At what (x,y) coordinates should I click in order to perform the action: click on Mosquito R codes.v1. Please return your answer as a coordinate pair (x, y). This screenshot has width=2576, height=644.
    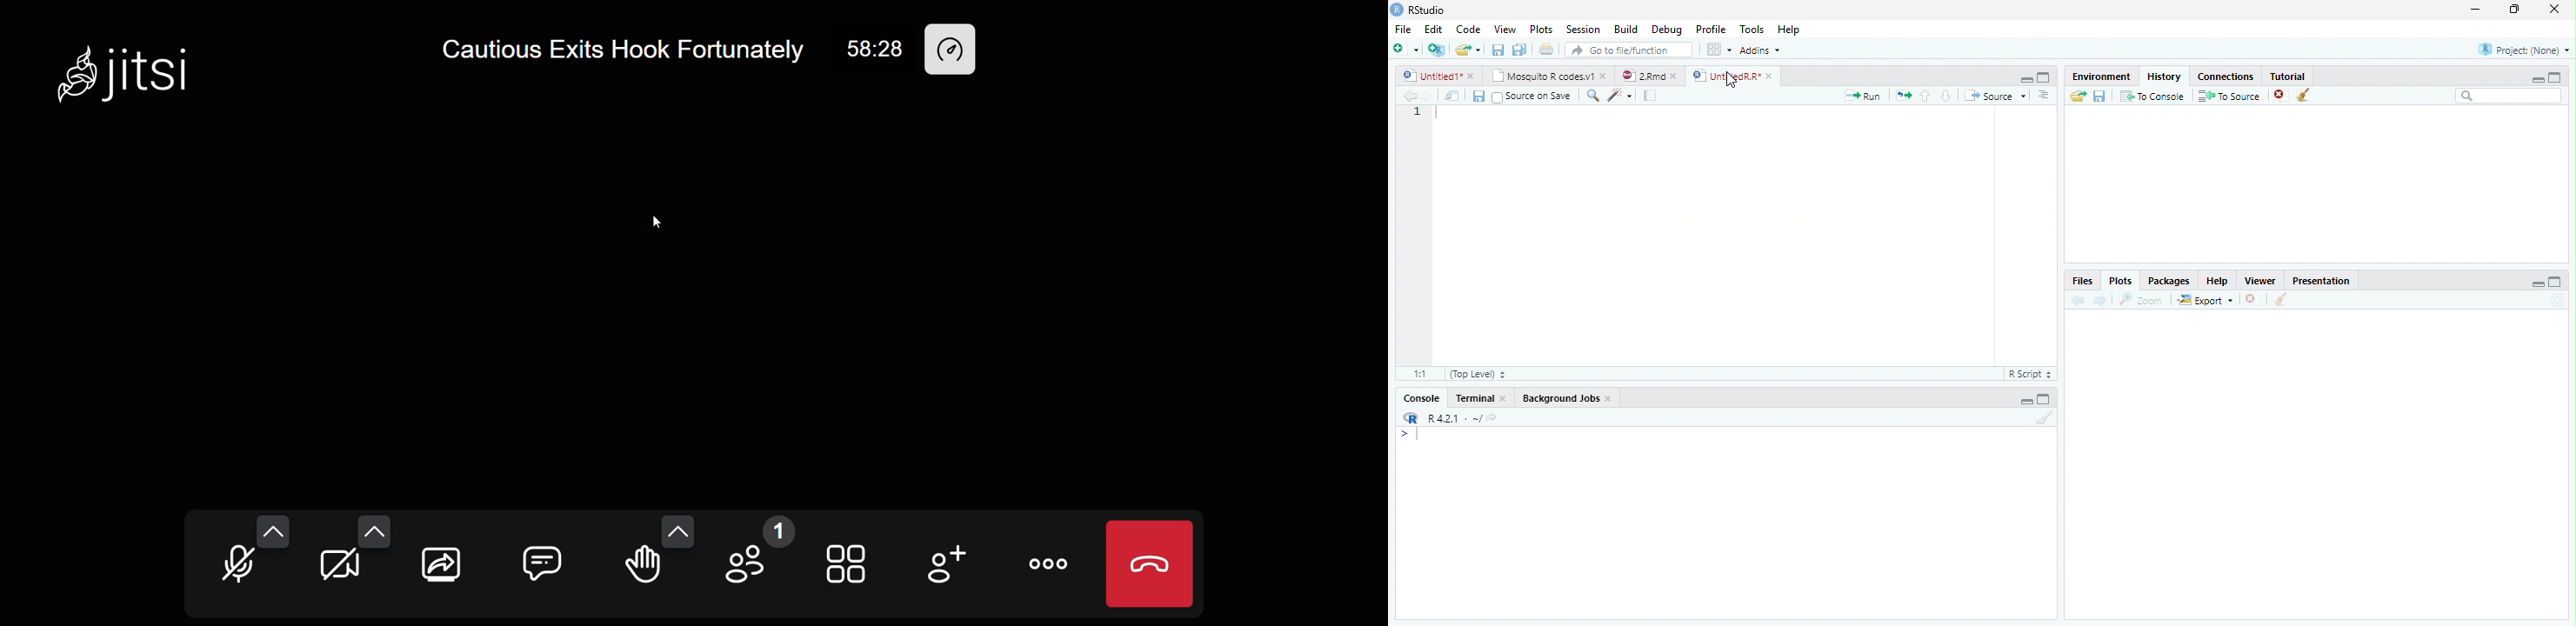
    Looking at the image, I should click on (1540, 76).